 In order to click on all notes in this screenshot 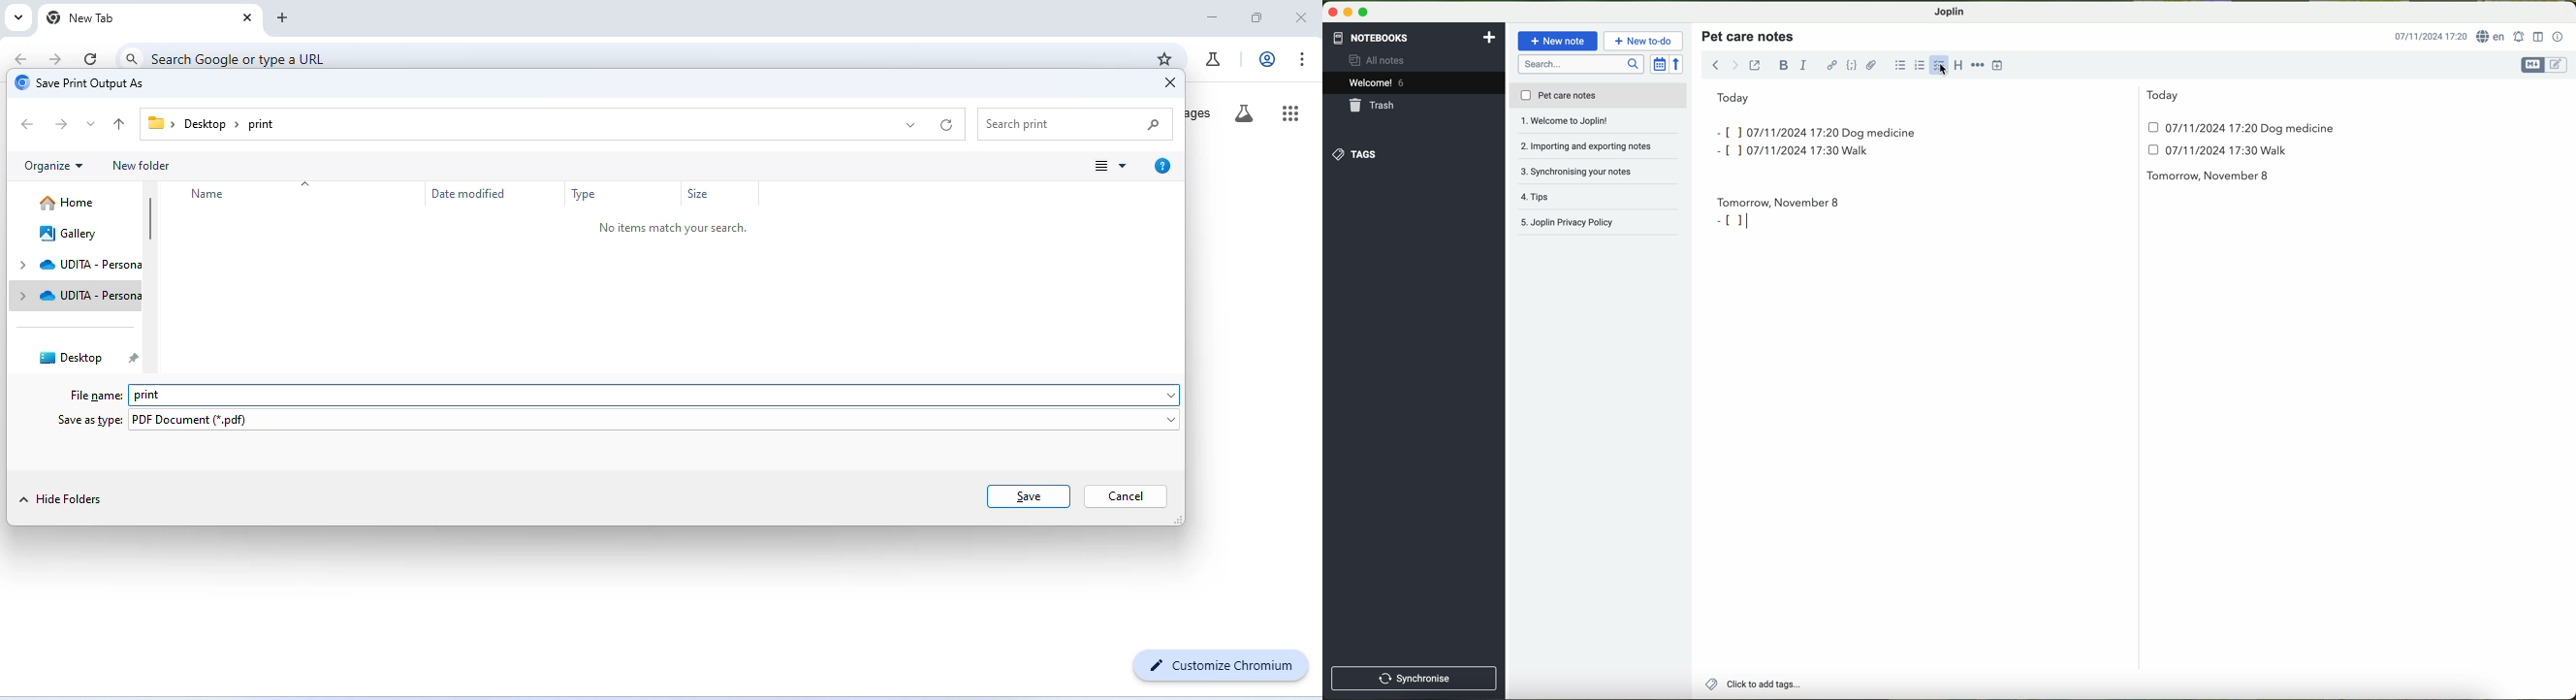, I will do `click(1380, 61)`.